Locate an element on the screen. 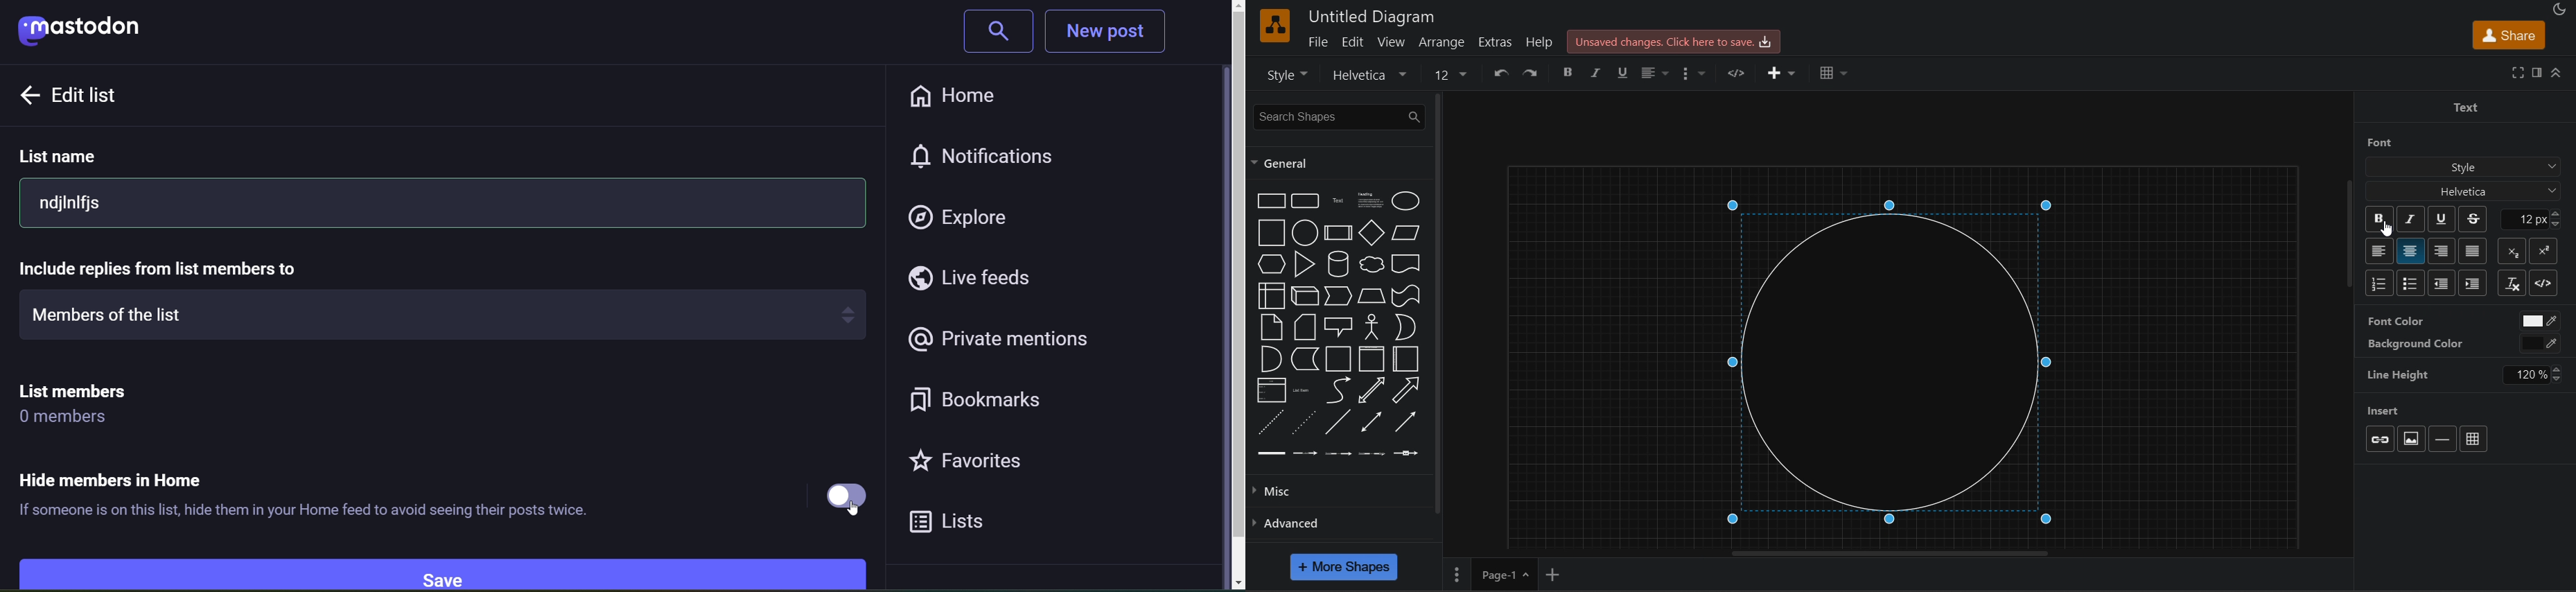 This screenshot has width=2576, height=616. explore is located at coordinates (964, 217).